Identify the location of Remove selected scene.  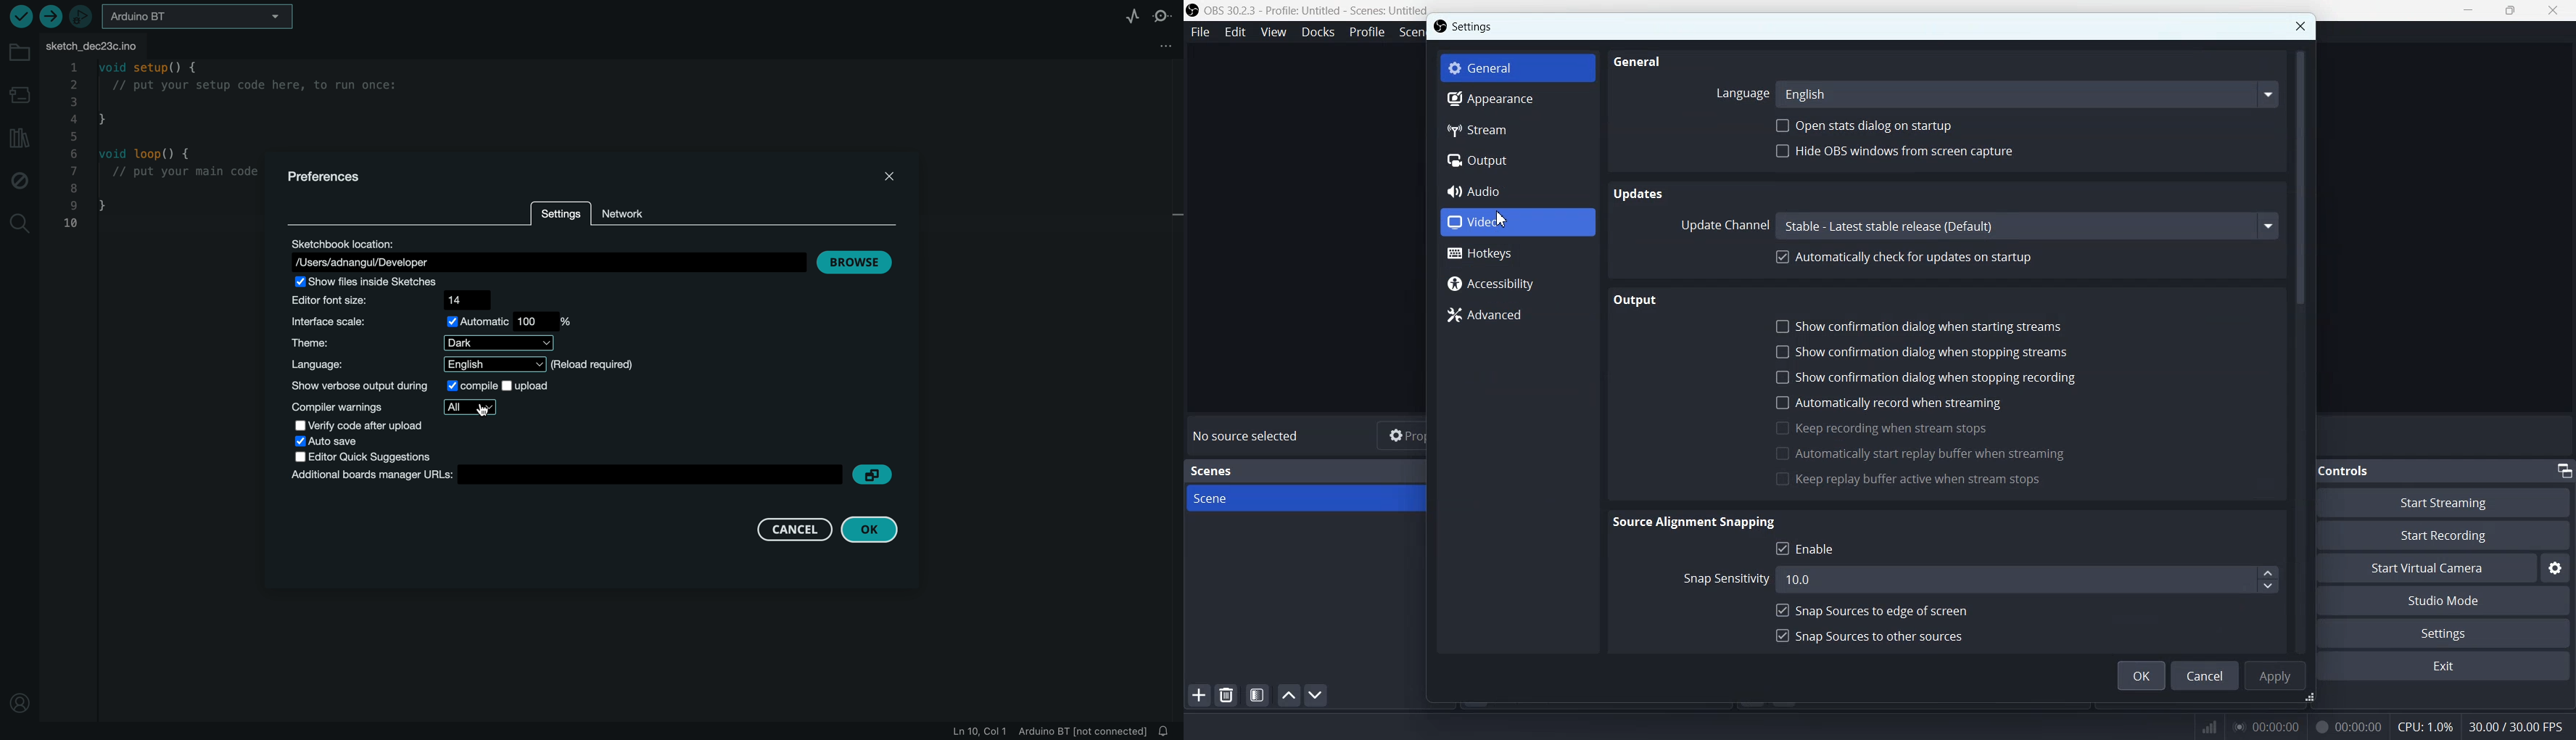
(1226, 694).